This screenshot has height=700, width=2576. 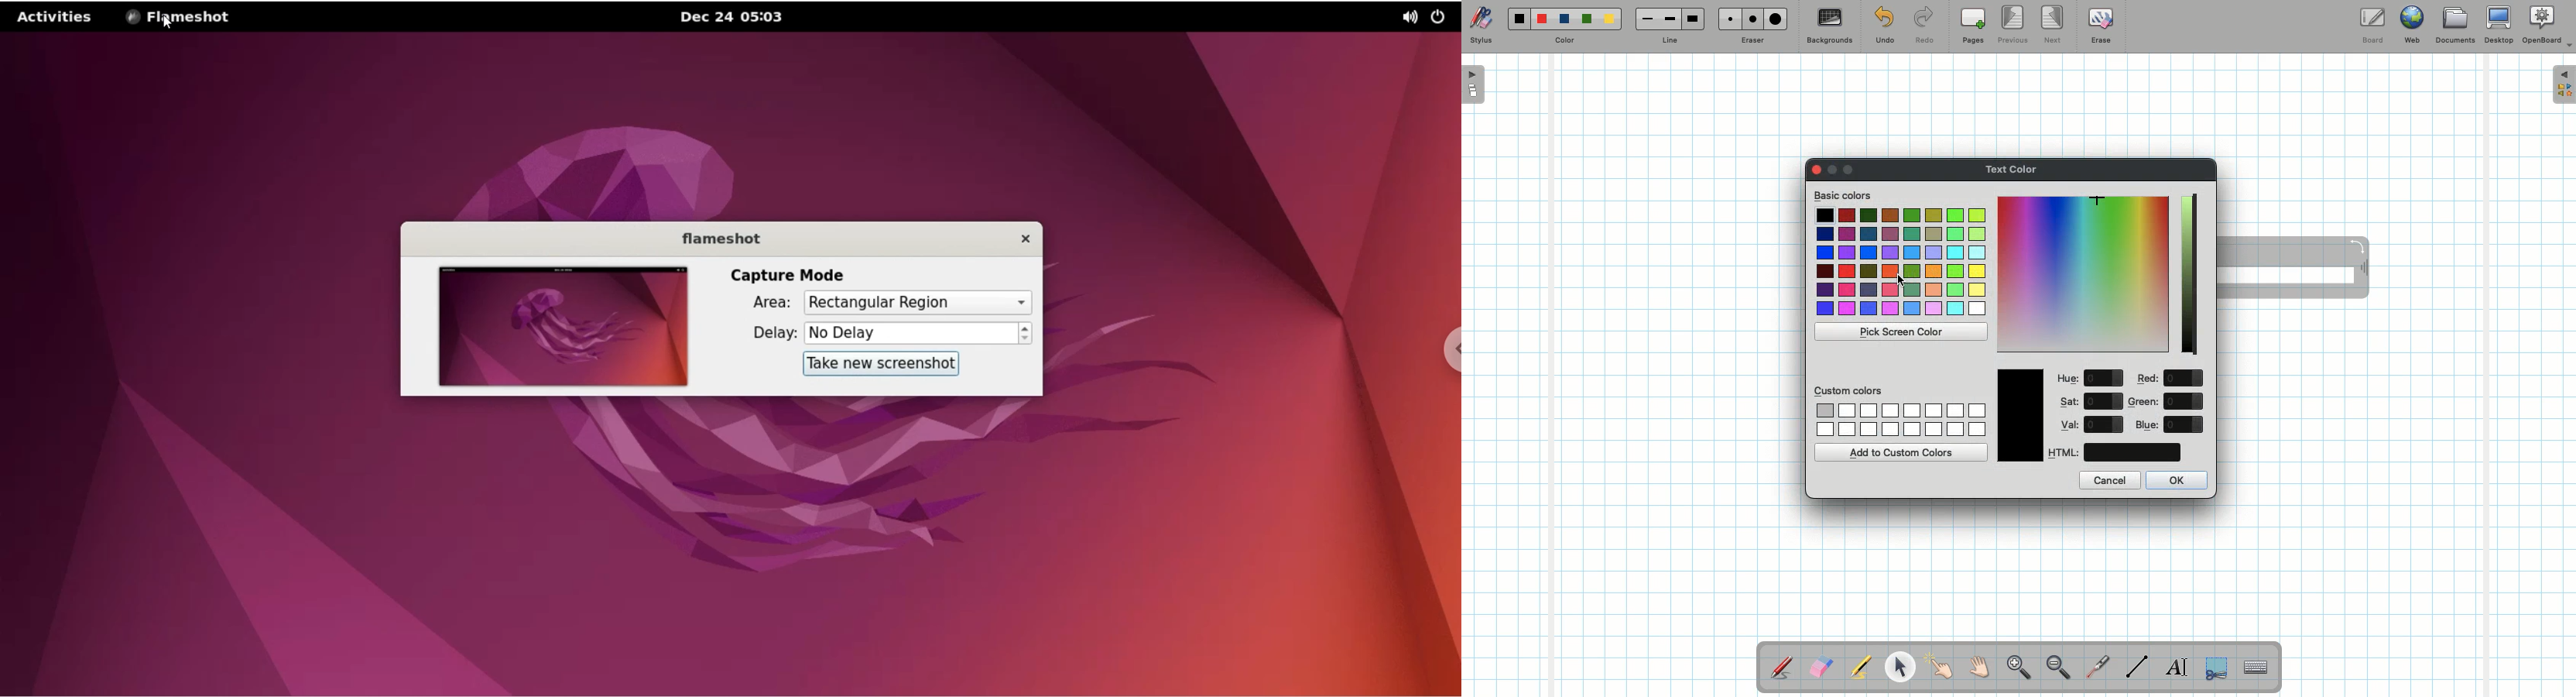 I want to click on Dec 24 05:03, so click(x=739, y=17).